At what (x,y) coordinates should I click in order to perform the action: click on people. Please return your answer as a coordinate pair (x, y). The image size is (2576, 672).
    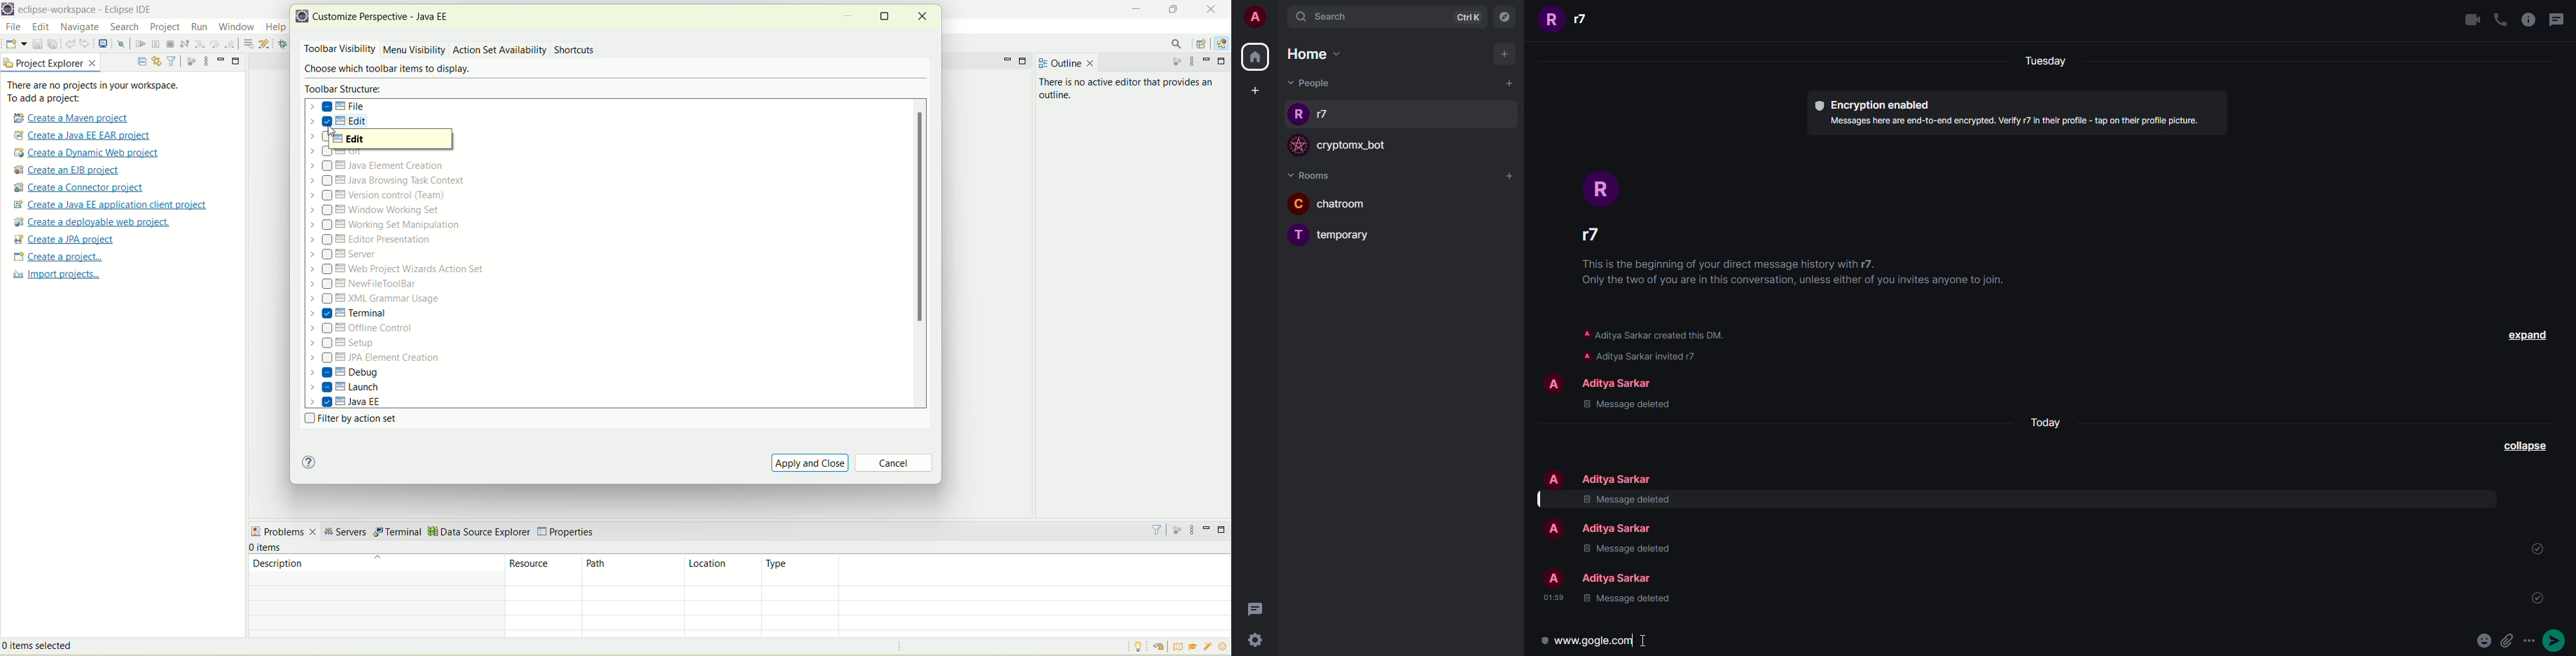
    Looking at the image, I should click on (1617, 382).